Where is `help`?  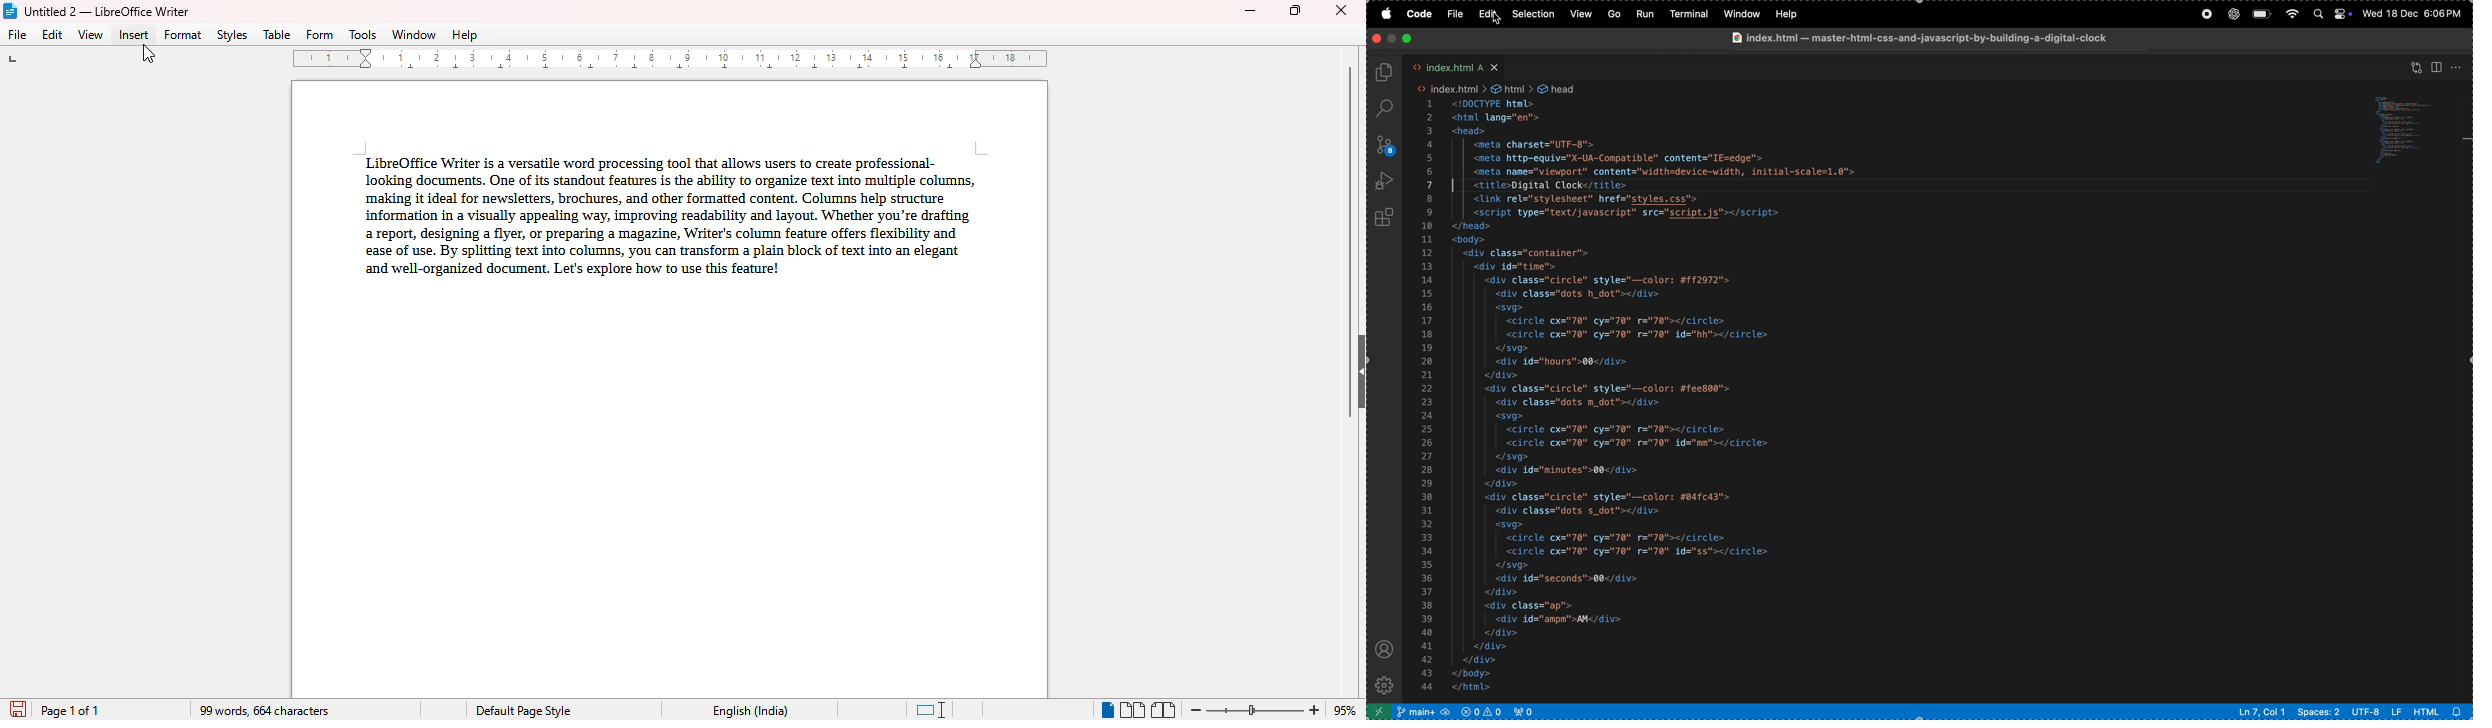 help is located at coordinates (464, 35).